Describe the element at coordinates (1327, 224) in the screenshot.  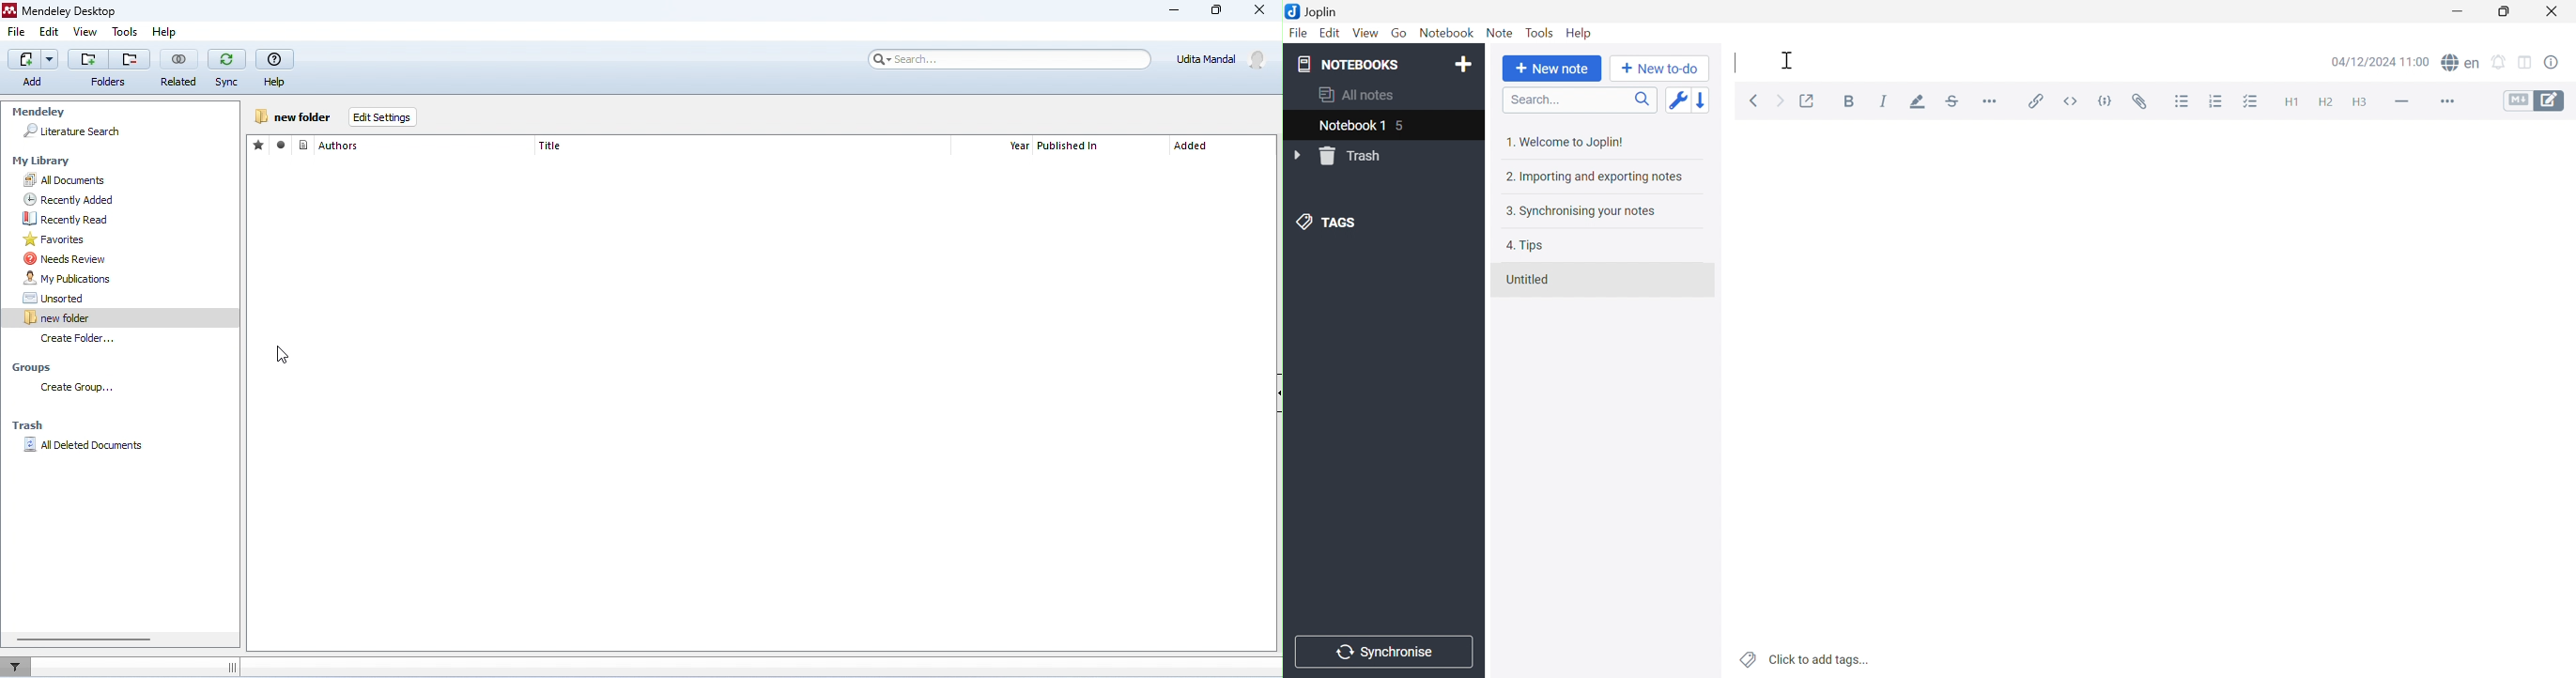
I see `TAGS` at that location.